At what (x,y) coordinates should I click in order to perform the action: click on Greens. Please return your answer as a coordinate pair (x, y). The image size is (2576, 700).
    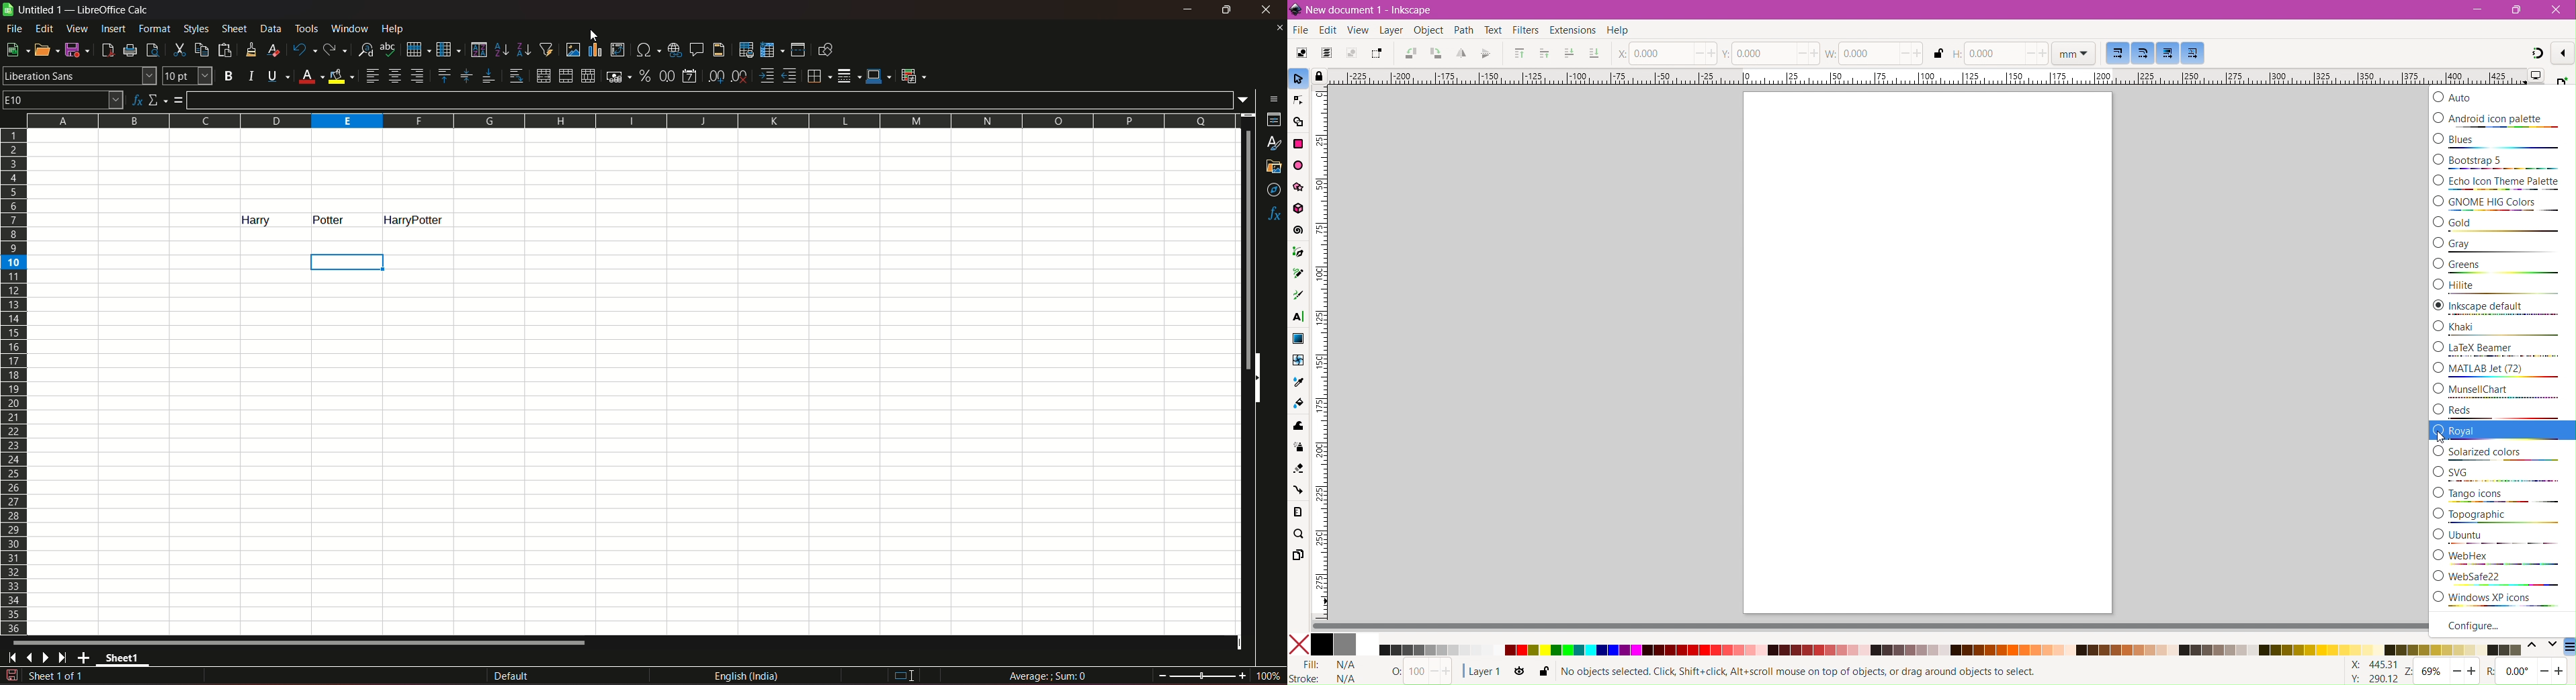
    Looking at the image, I should click on (2501, 267).